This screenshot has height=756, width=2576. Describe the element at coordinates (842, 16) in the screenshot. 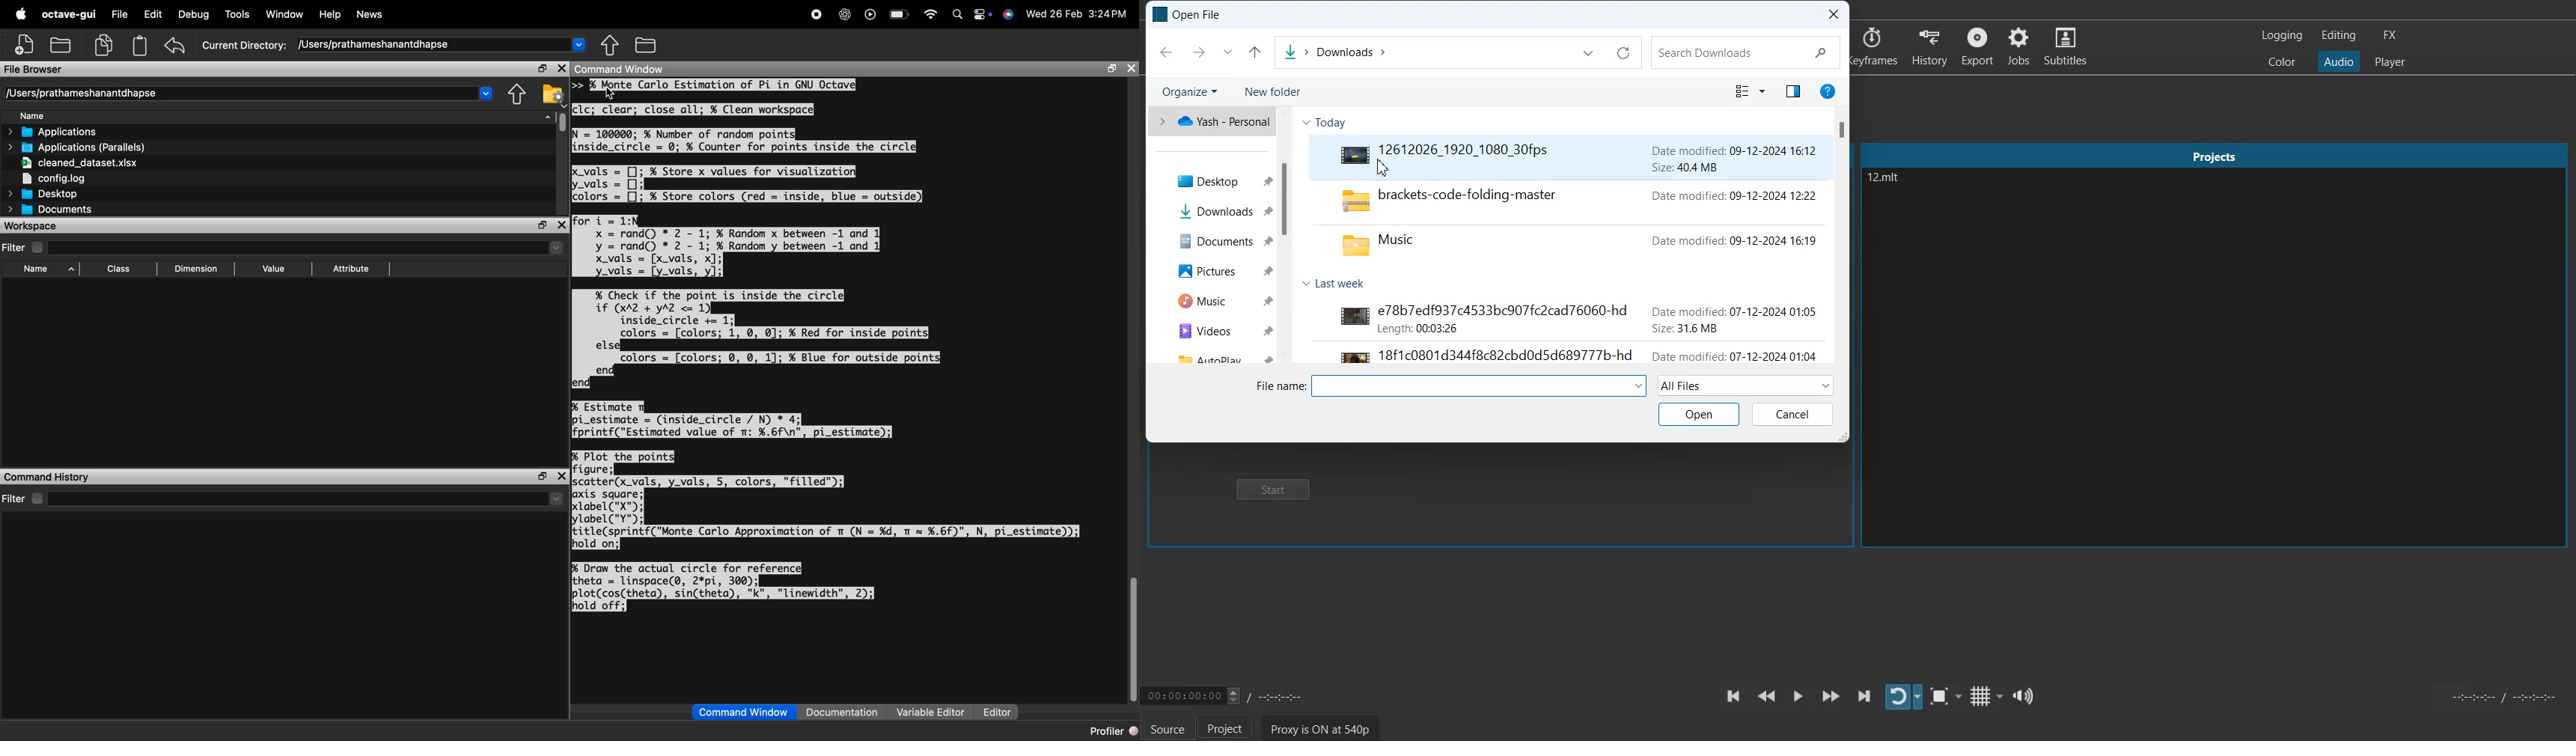

I see `chat GPT` at that location.